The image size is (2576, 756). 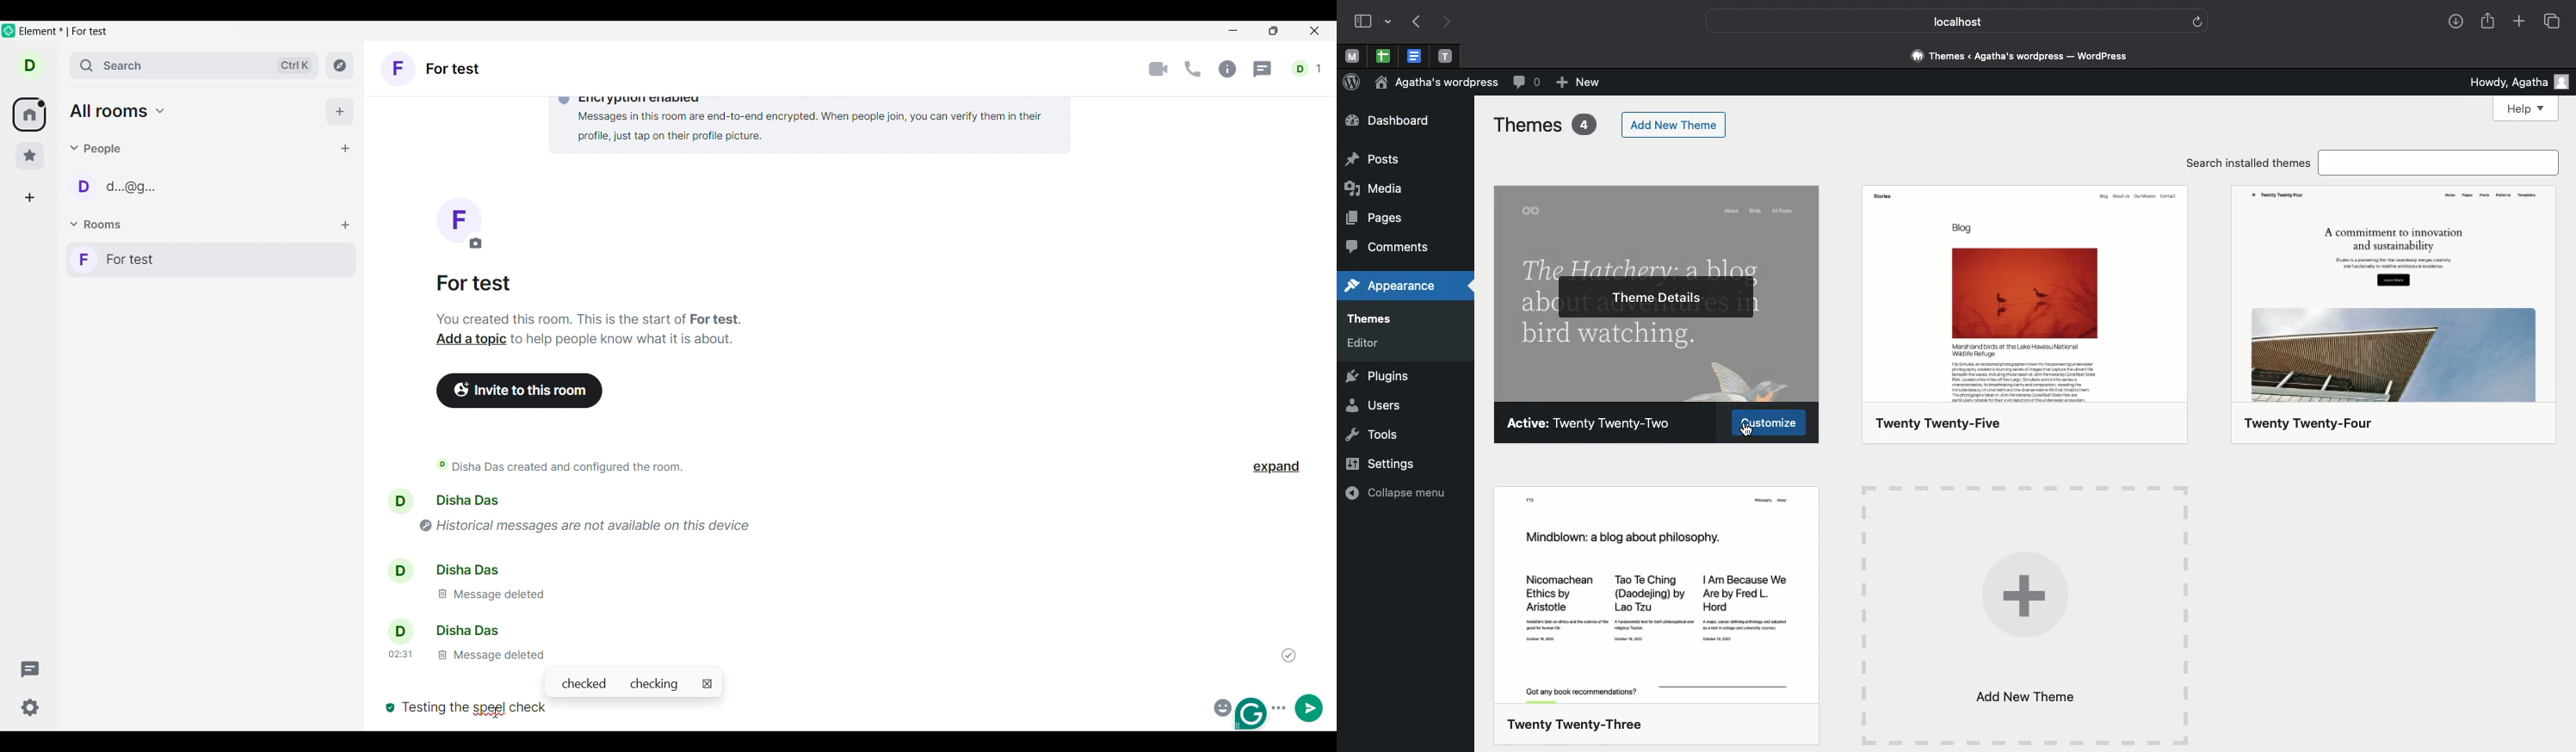 I want to click on help, so click(x=2525, y=108).